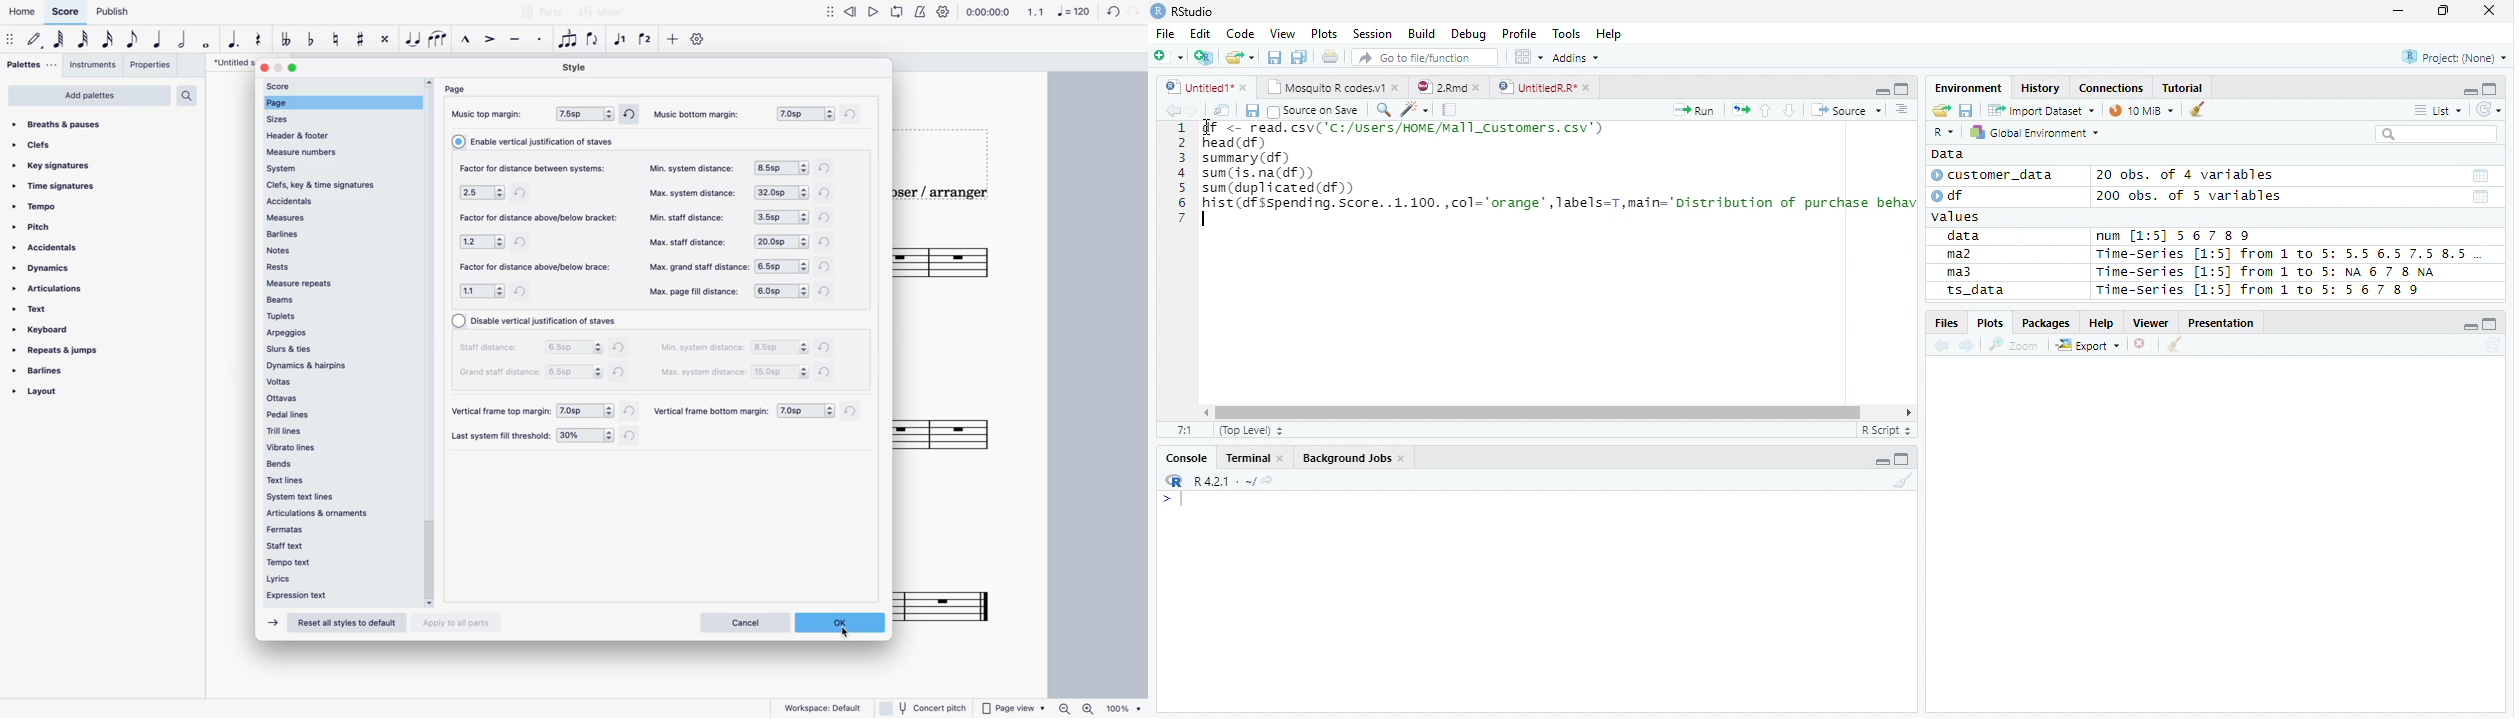 The image size is (2520, 728). I want to click on Row Number, so click(1181, 172).